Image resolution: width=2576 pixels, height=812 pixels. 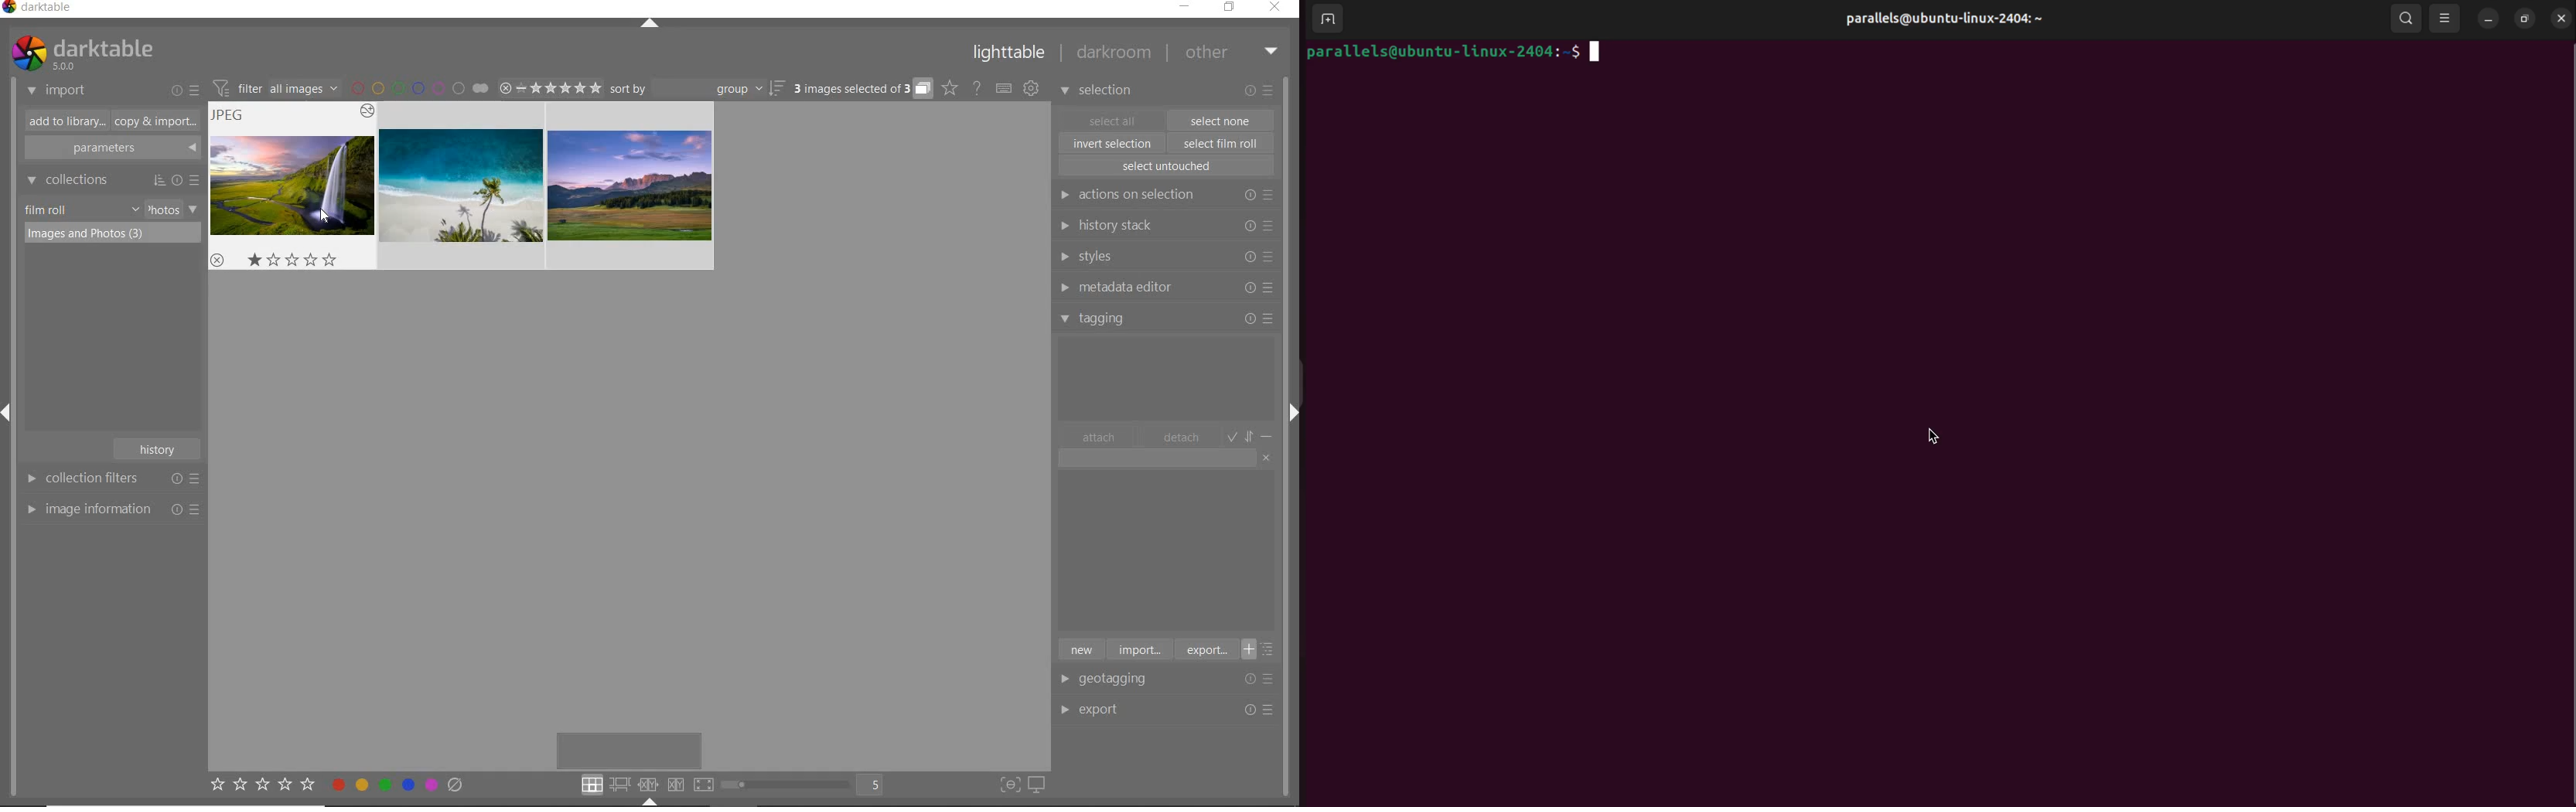 I want to click on images & photos, so click(x=113, y=234).